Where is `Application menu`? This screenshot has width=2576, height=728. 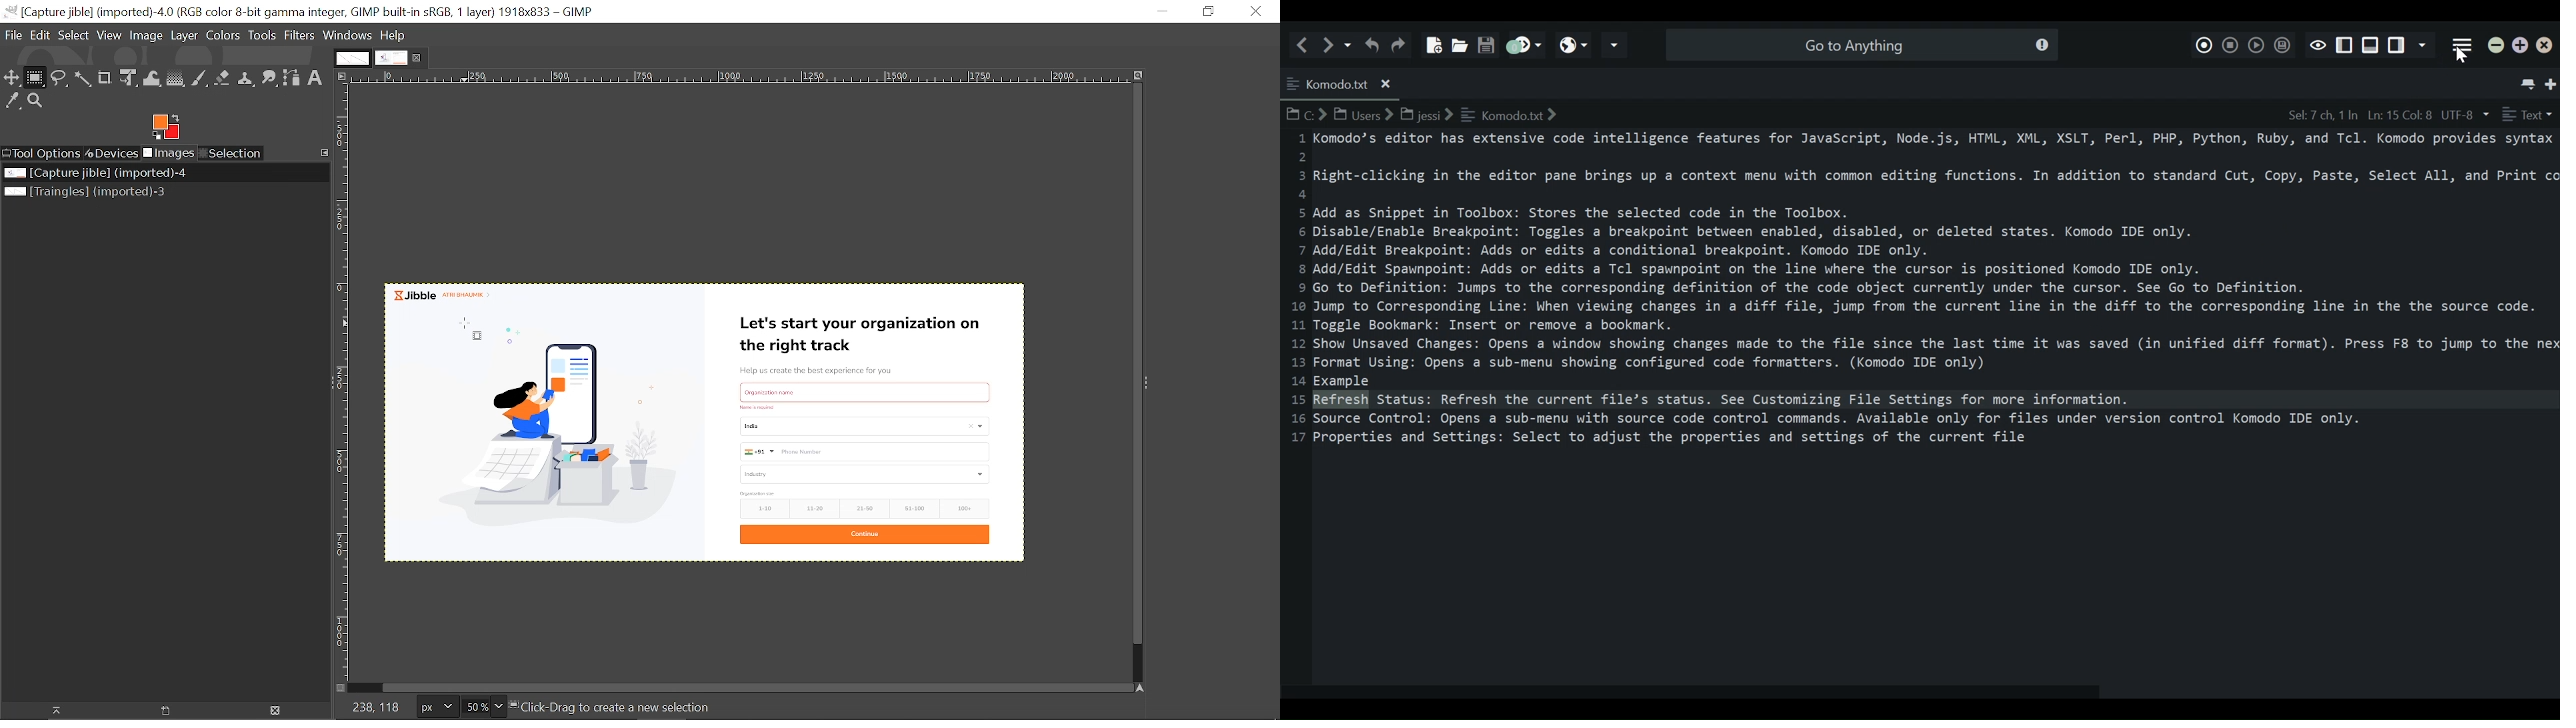 Application menu is located at coordinates (2463, 46).